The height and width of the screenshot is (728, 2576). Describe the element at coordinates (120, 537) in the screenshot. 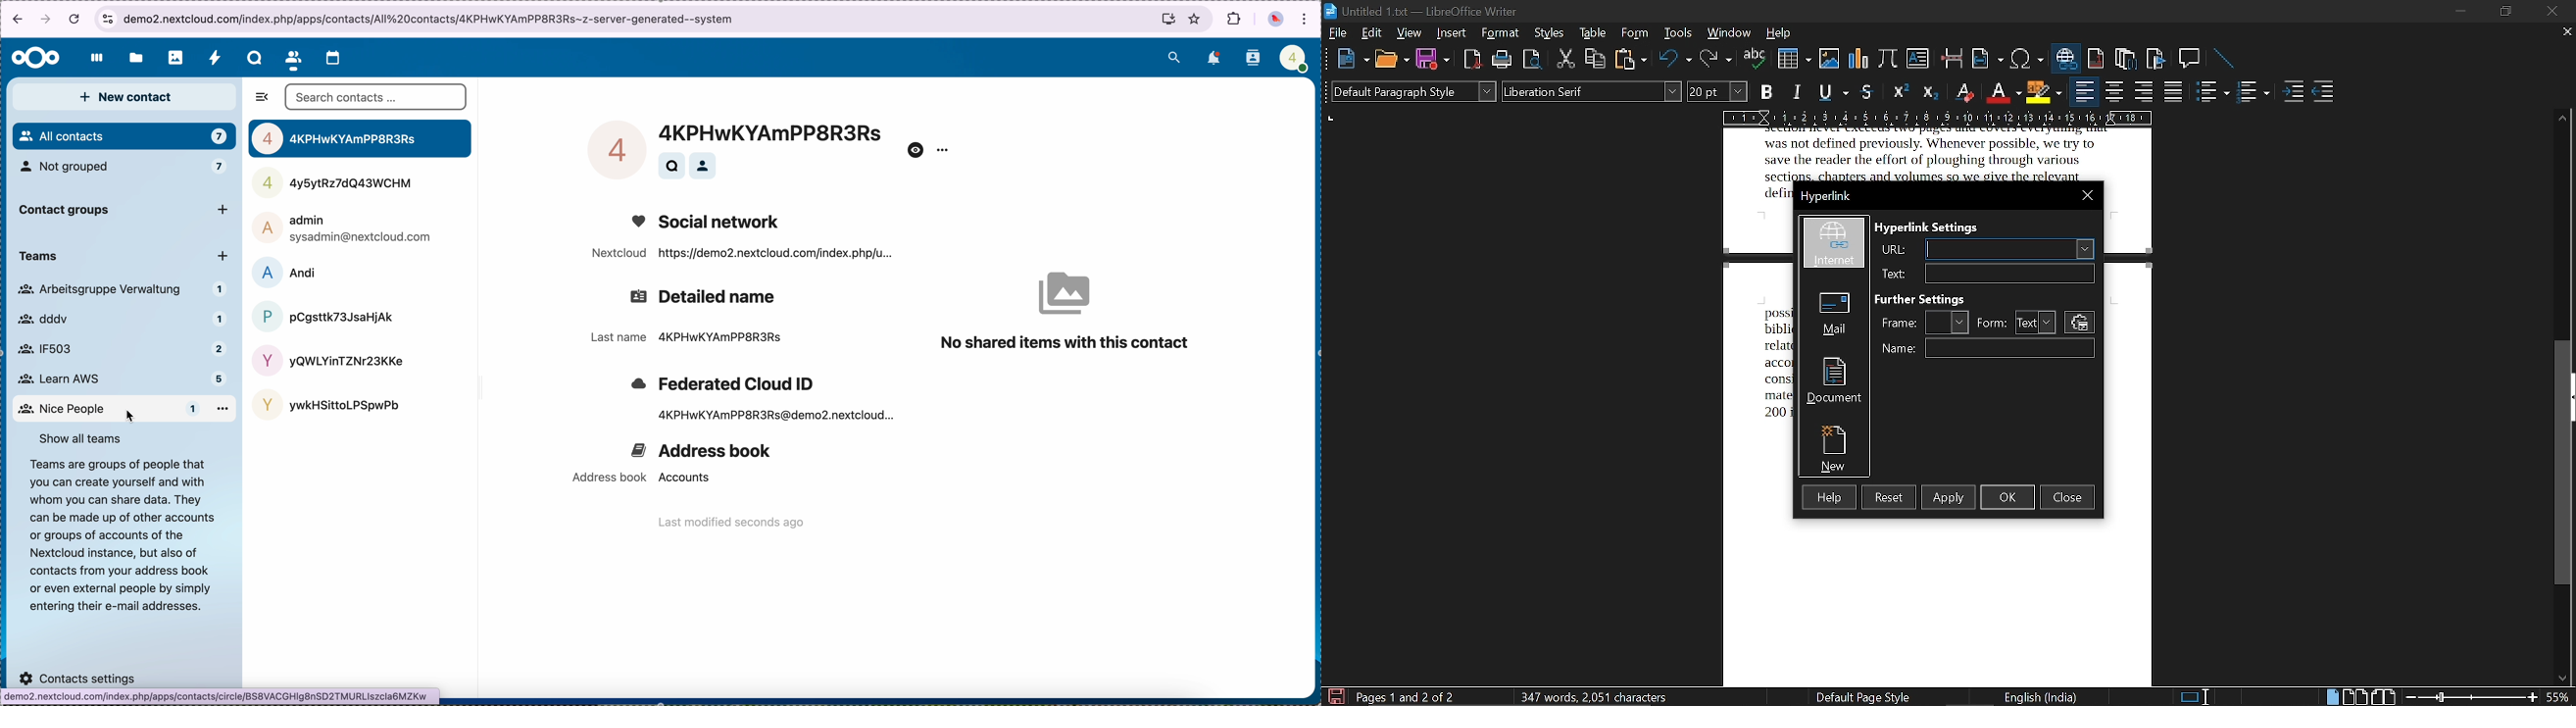

I see `description` at that location.